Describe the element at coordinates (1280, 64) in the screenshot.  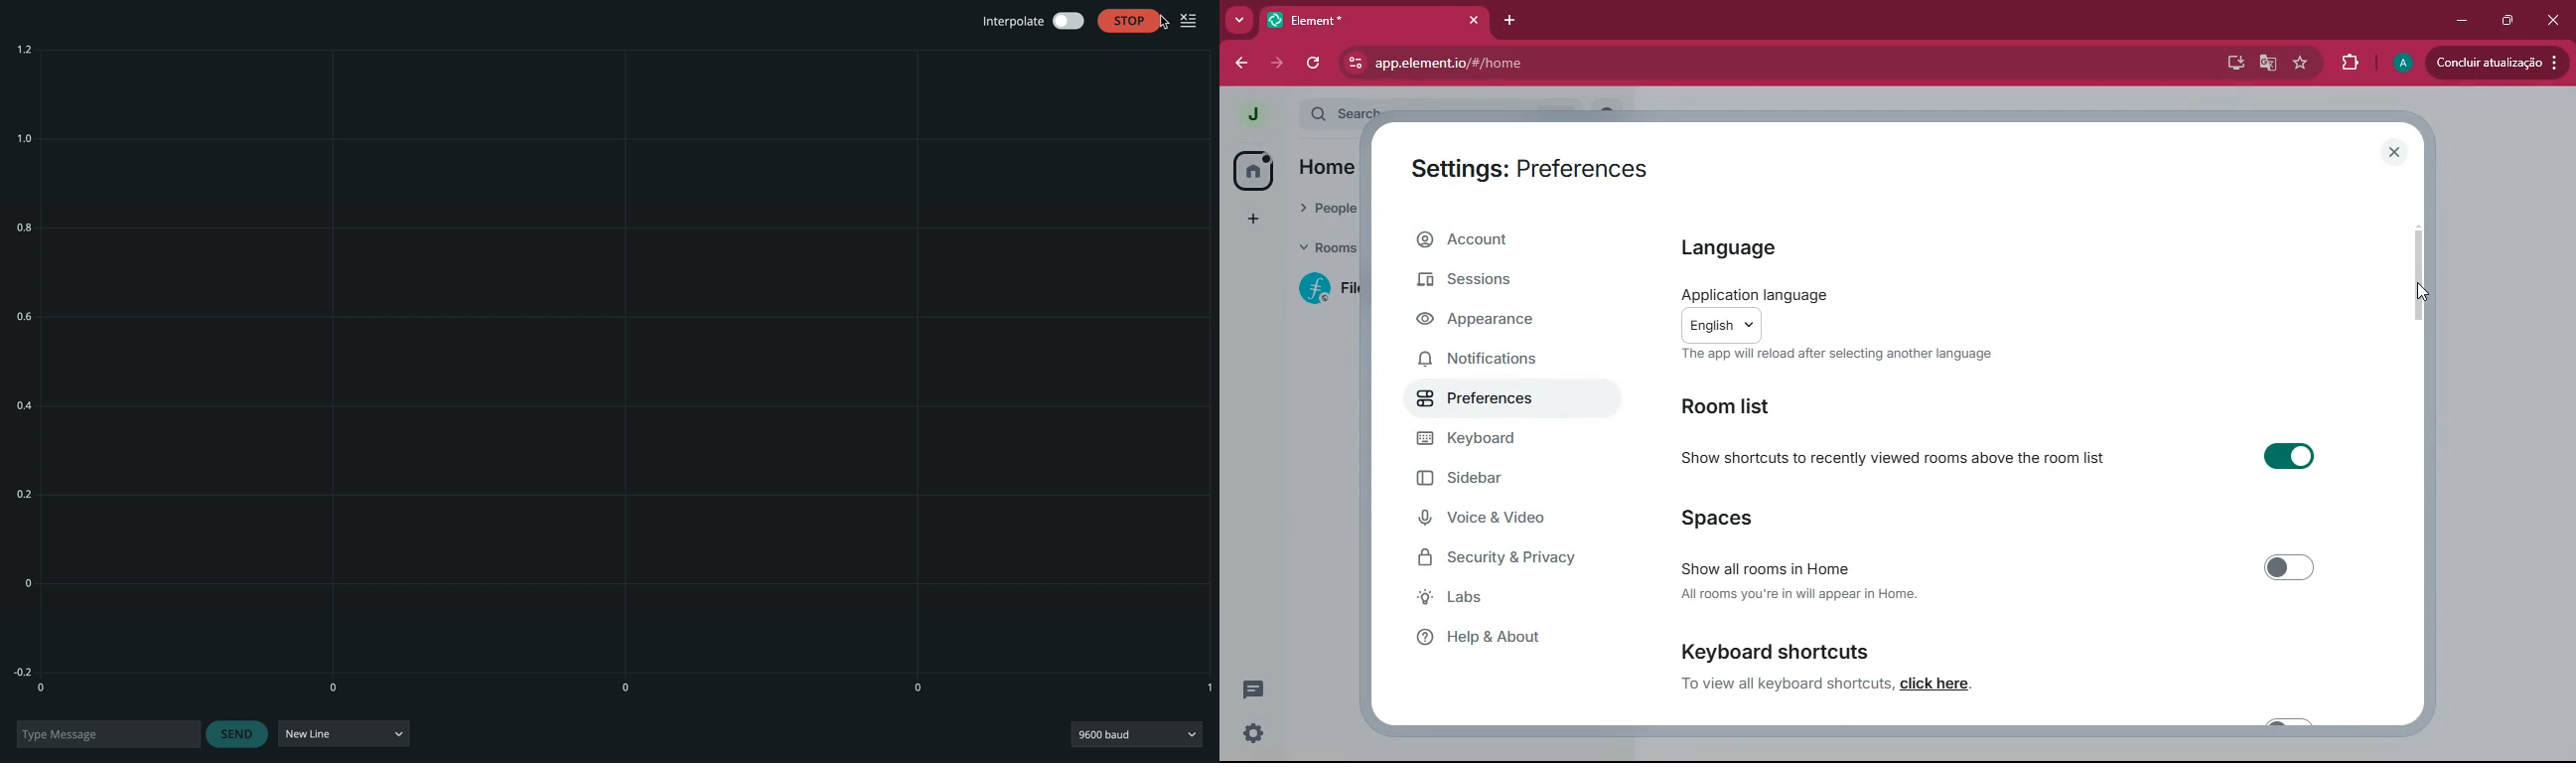
I see `forward` at that location.